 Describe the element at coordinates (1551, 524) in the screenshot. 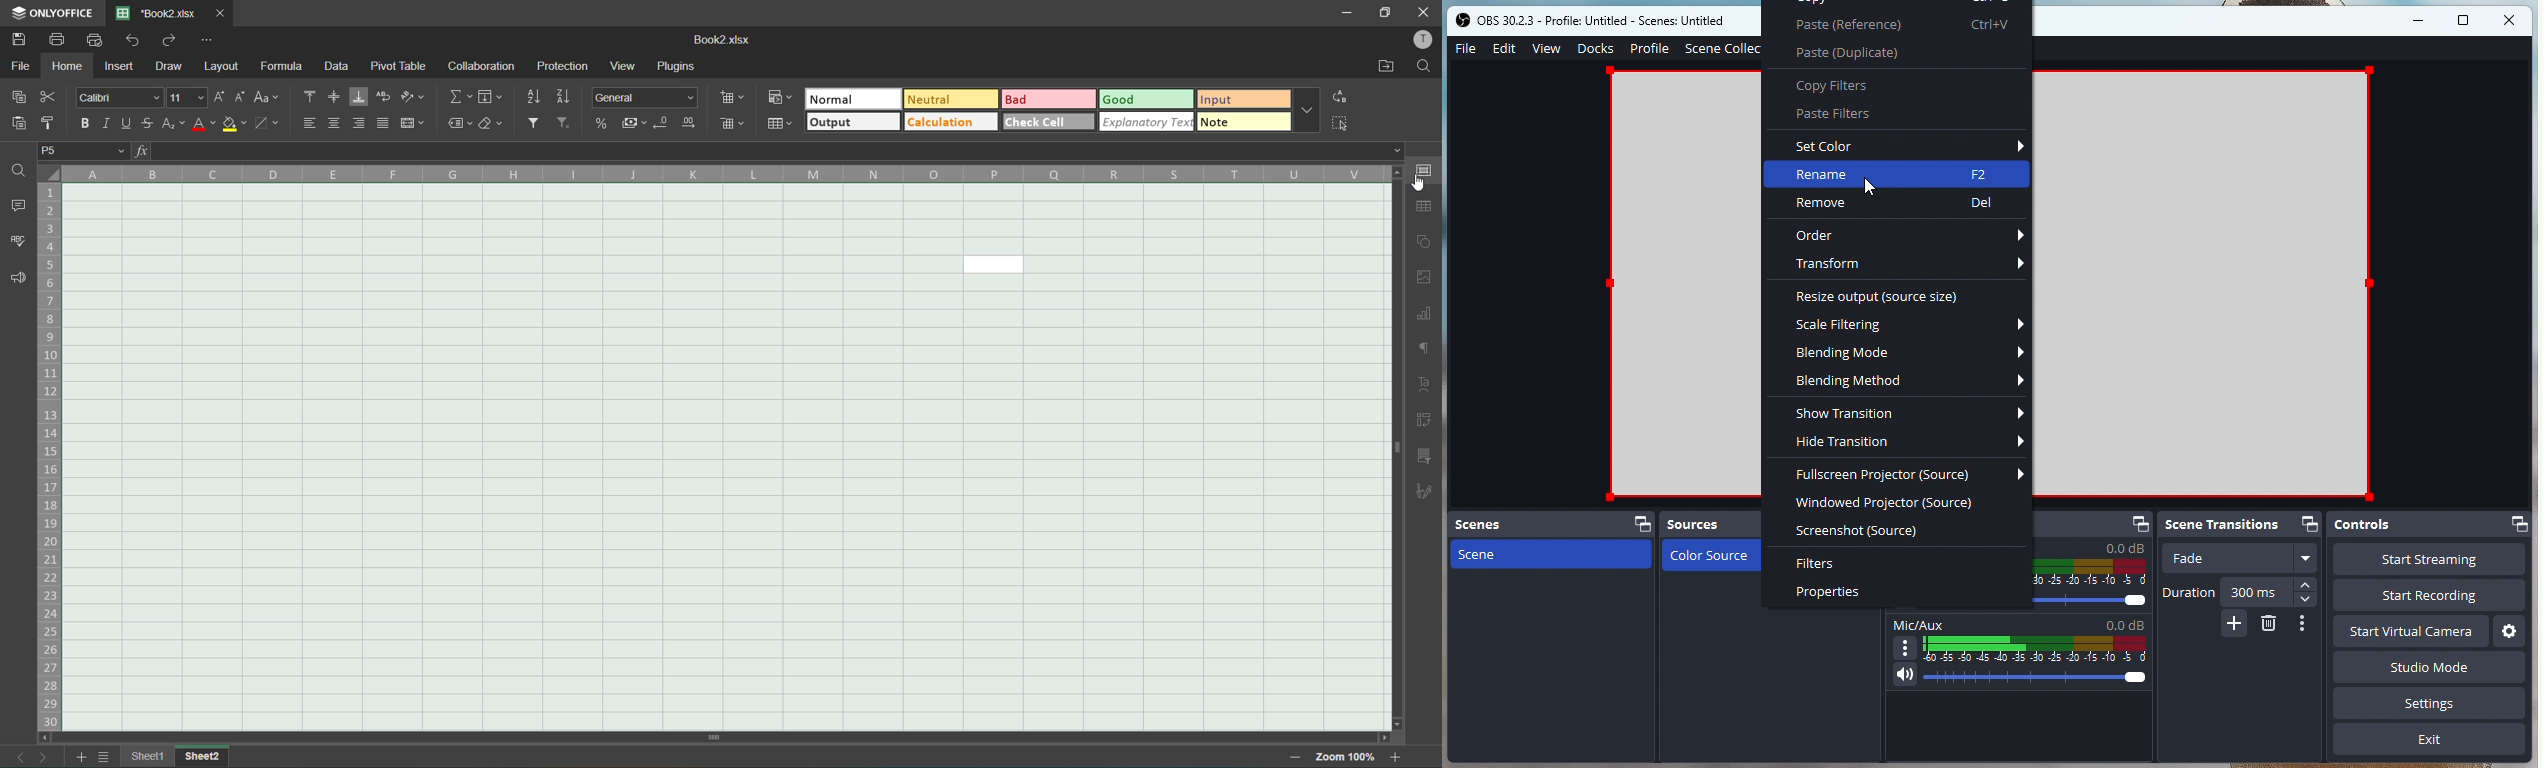

I see `Scenes` at that location.